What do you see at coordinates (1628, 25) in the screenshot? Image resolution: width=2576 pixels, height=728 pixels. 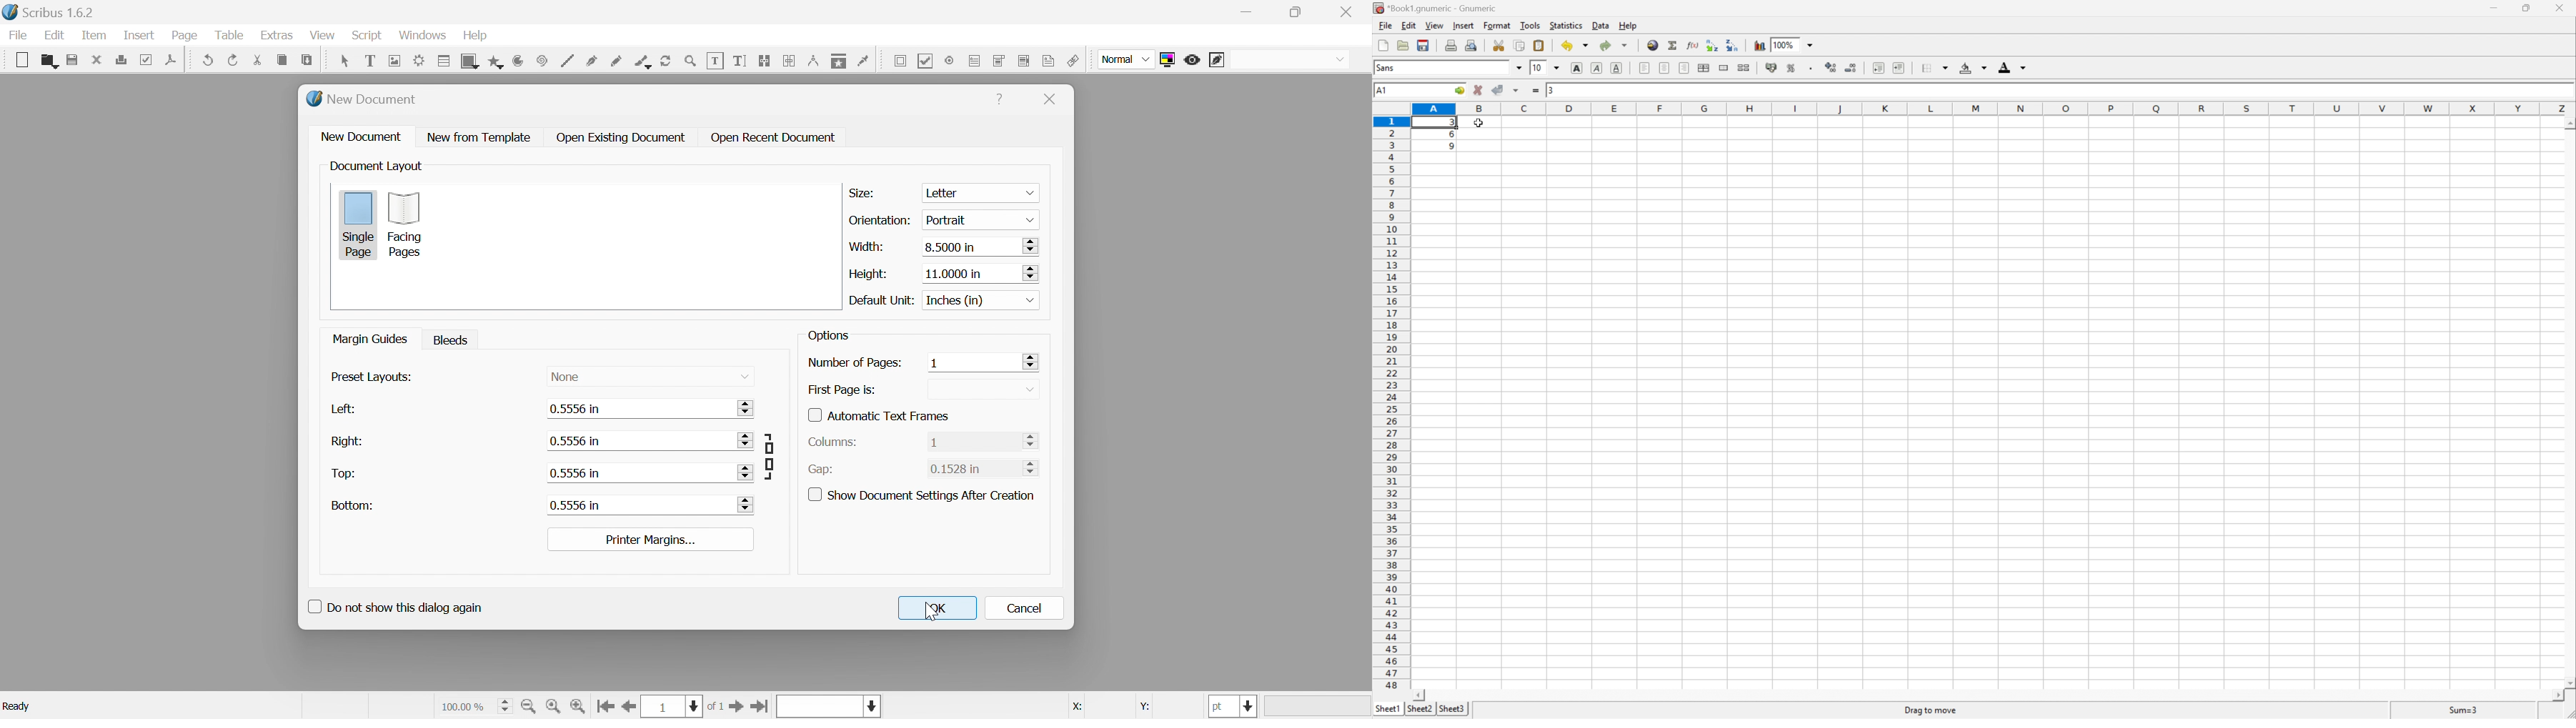 I see `Help` at bounding box center [1628, 25].